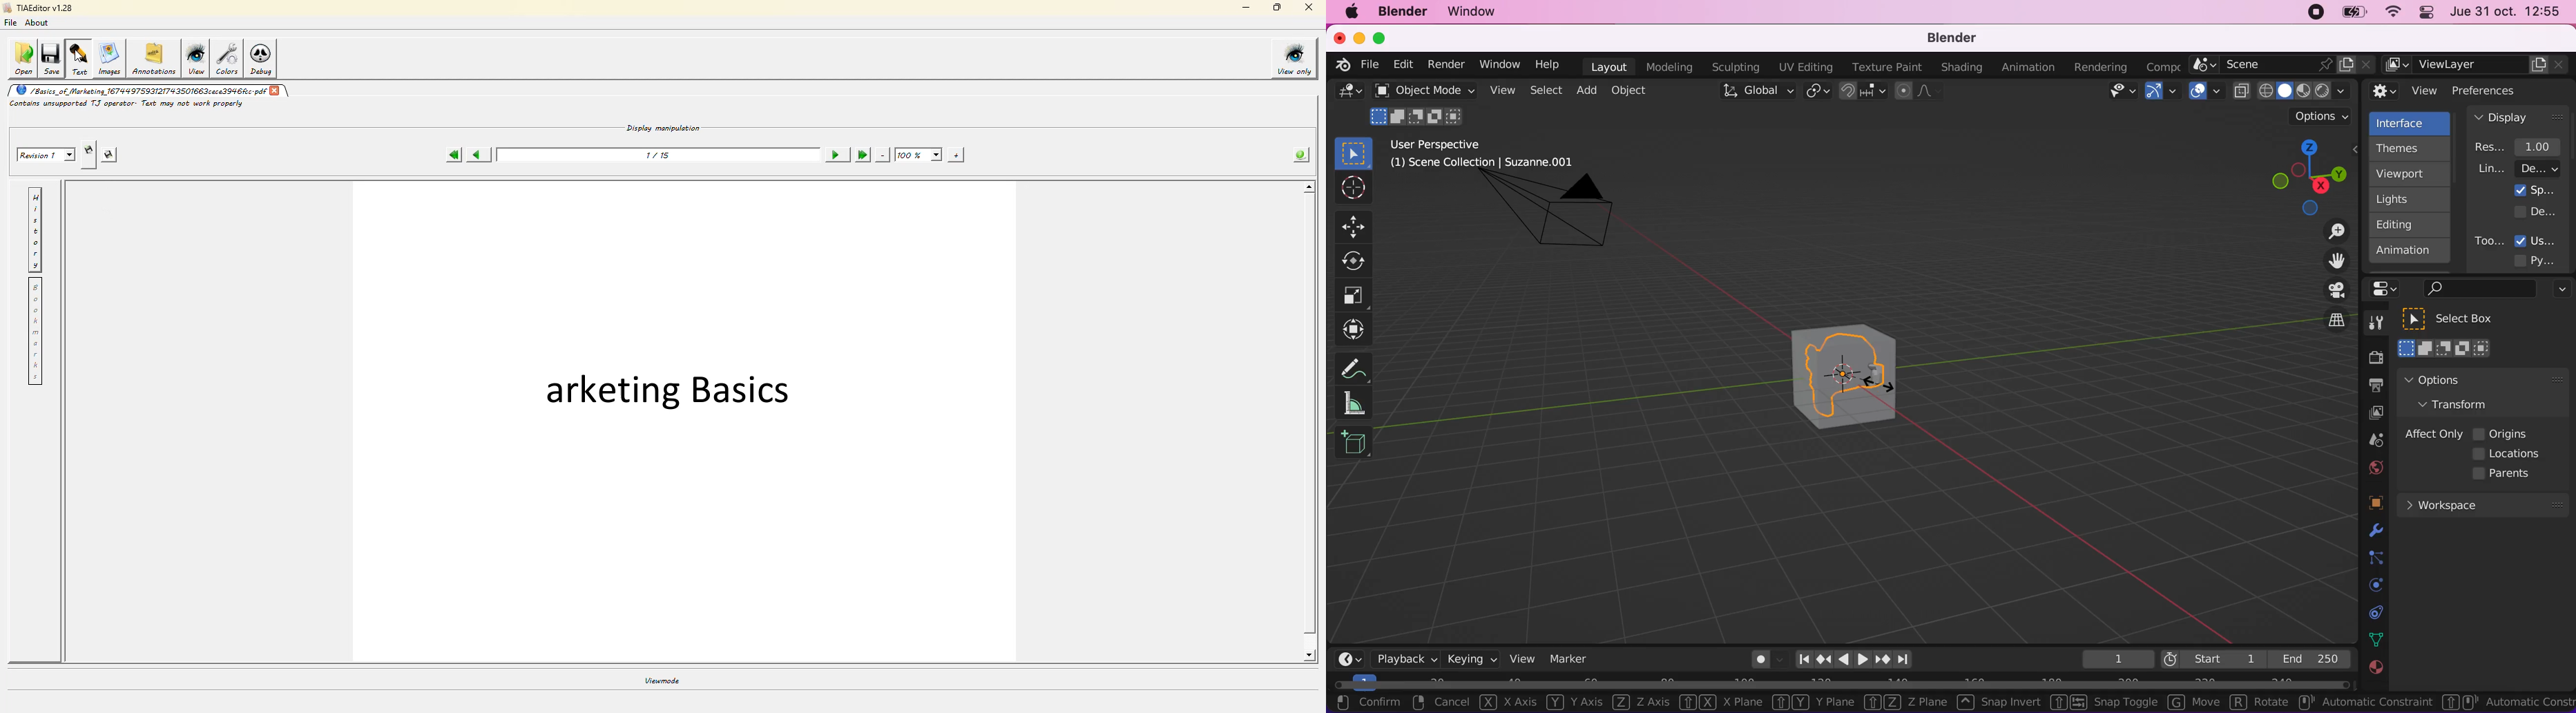  Describe the element at coordinates (2312, 14) in the screenshot. I see `recording stopped` at that location.